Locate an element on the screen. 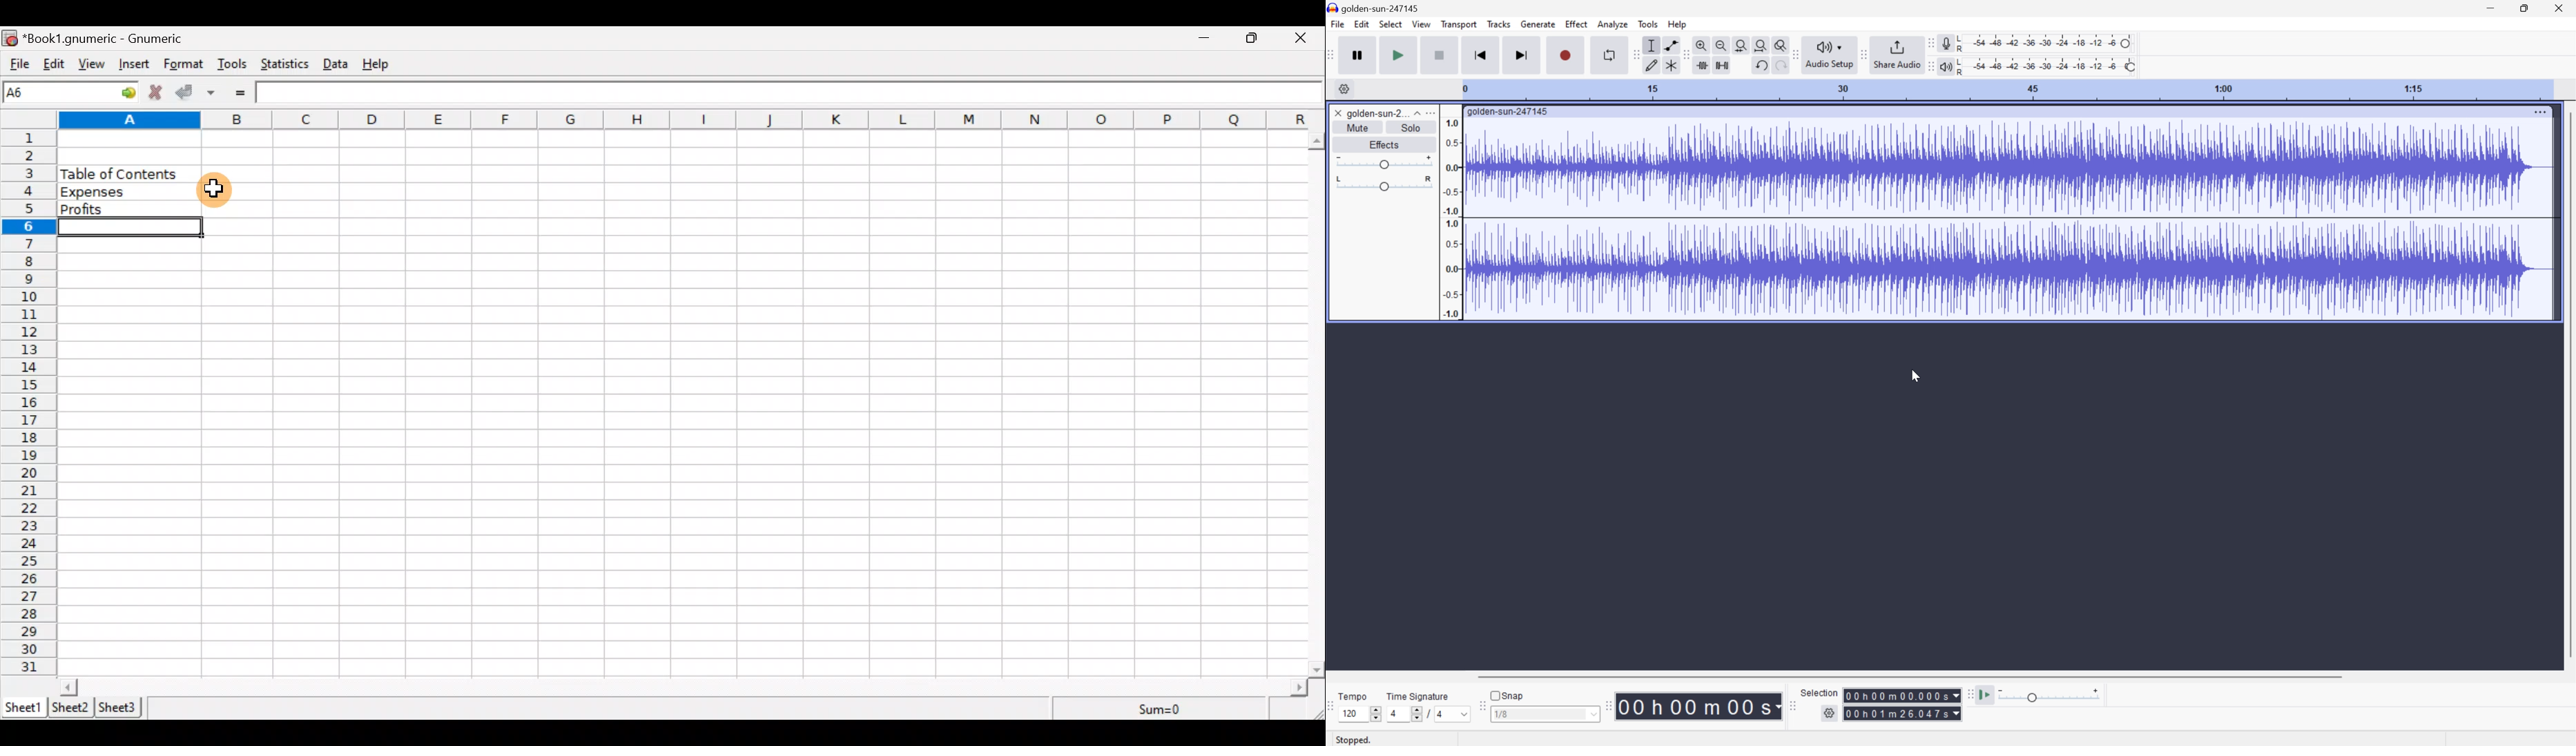 This screenshot has height=756, width=2576. Maximize/Minimize is located at coordinates (1256, 38).